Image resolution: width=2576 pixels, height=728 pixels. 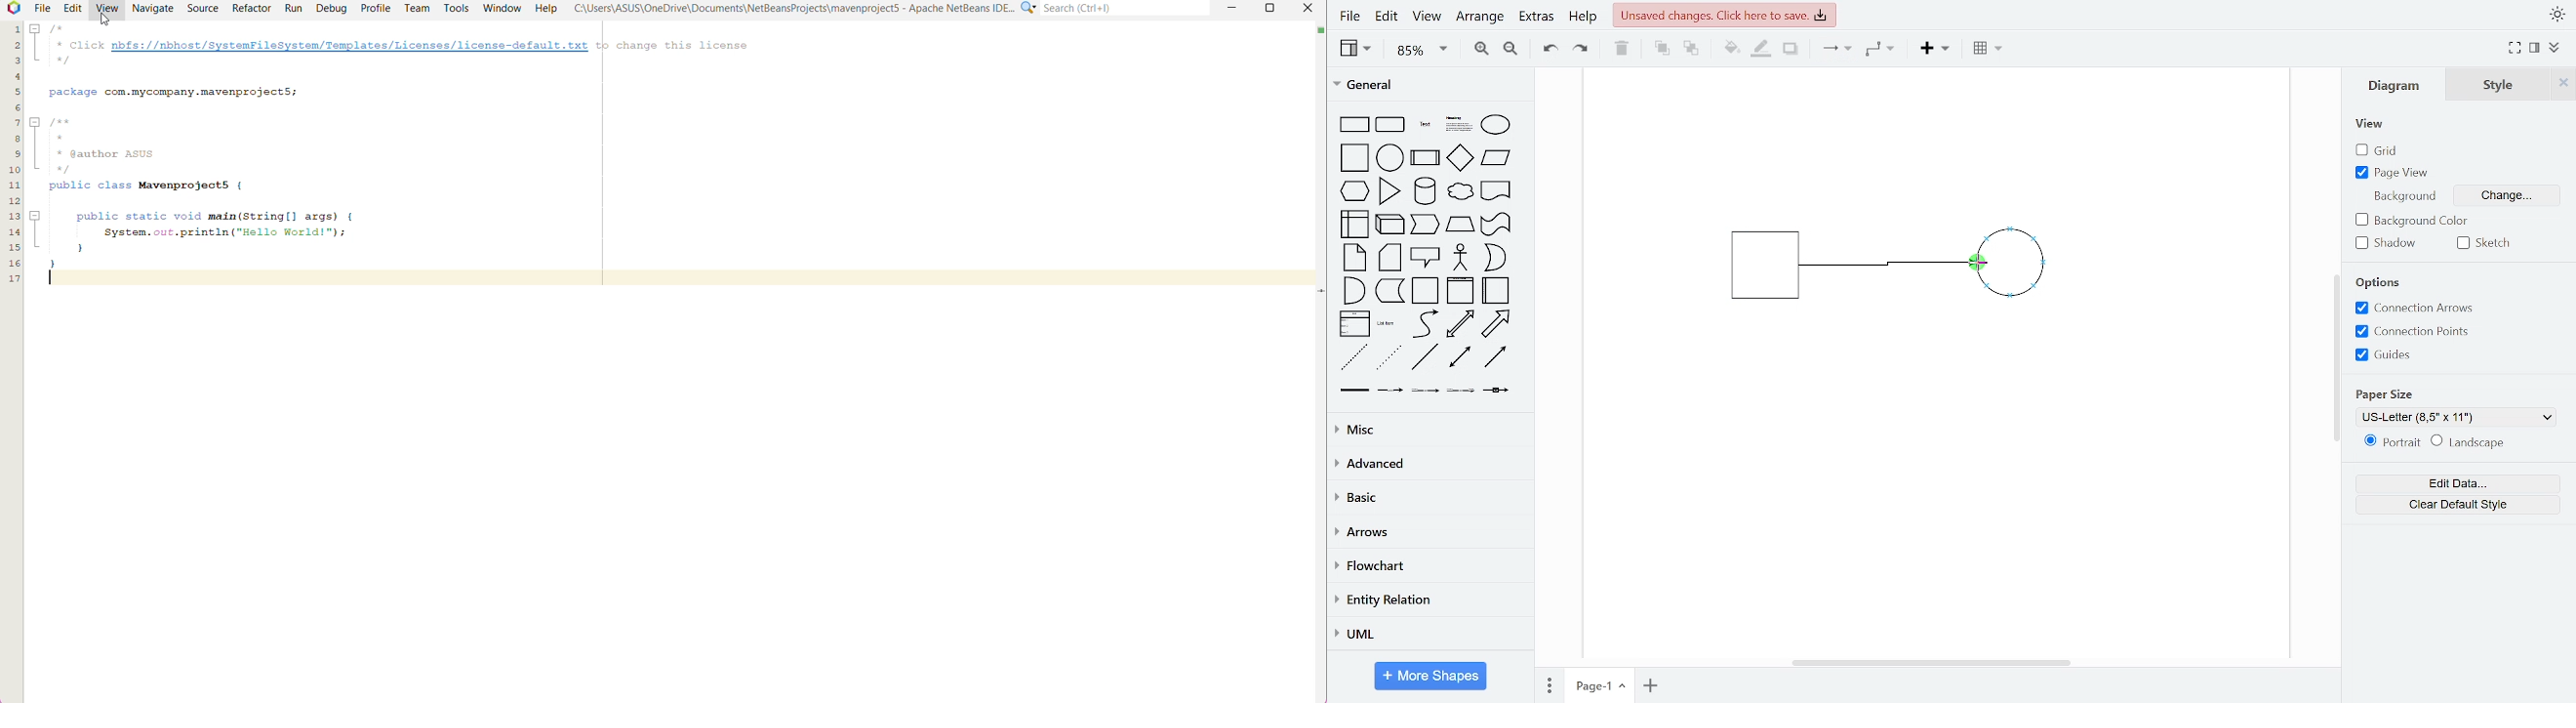 I want to click on guides, so click(x=2384, y=354).